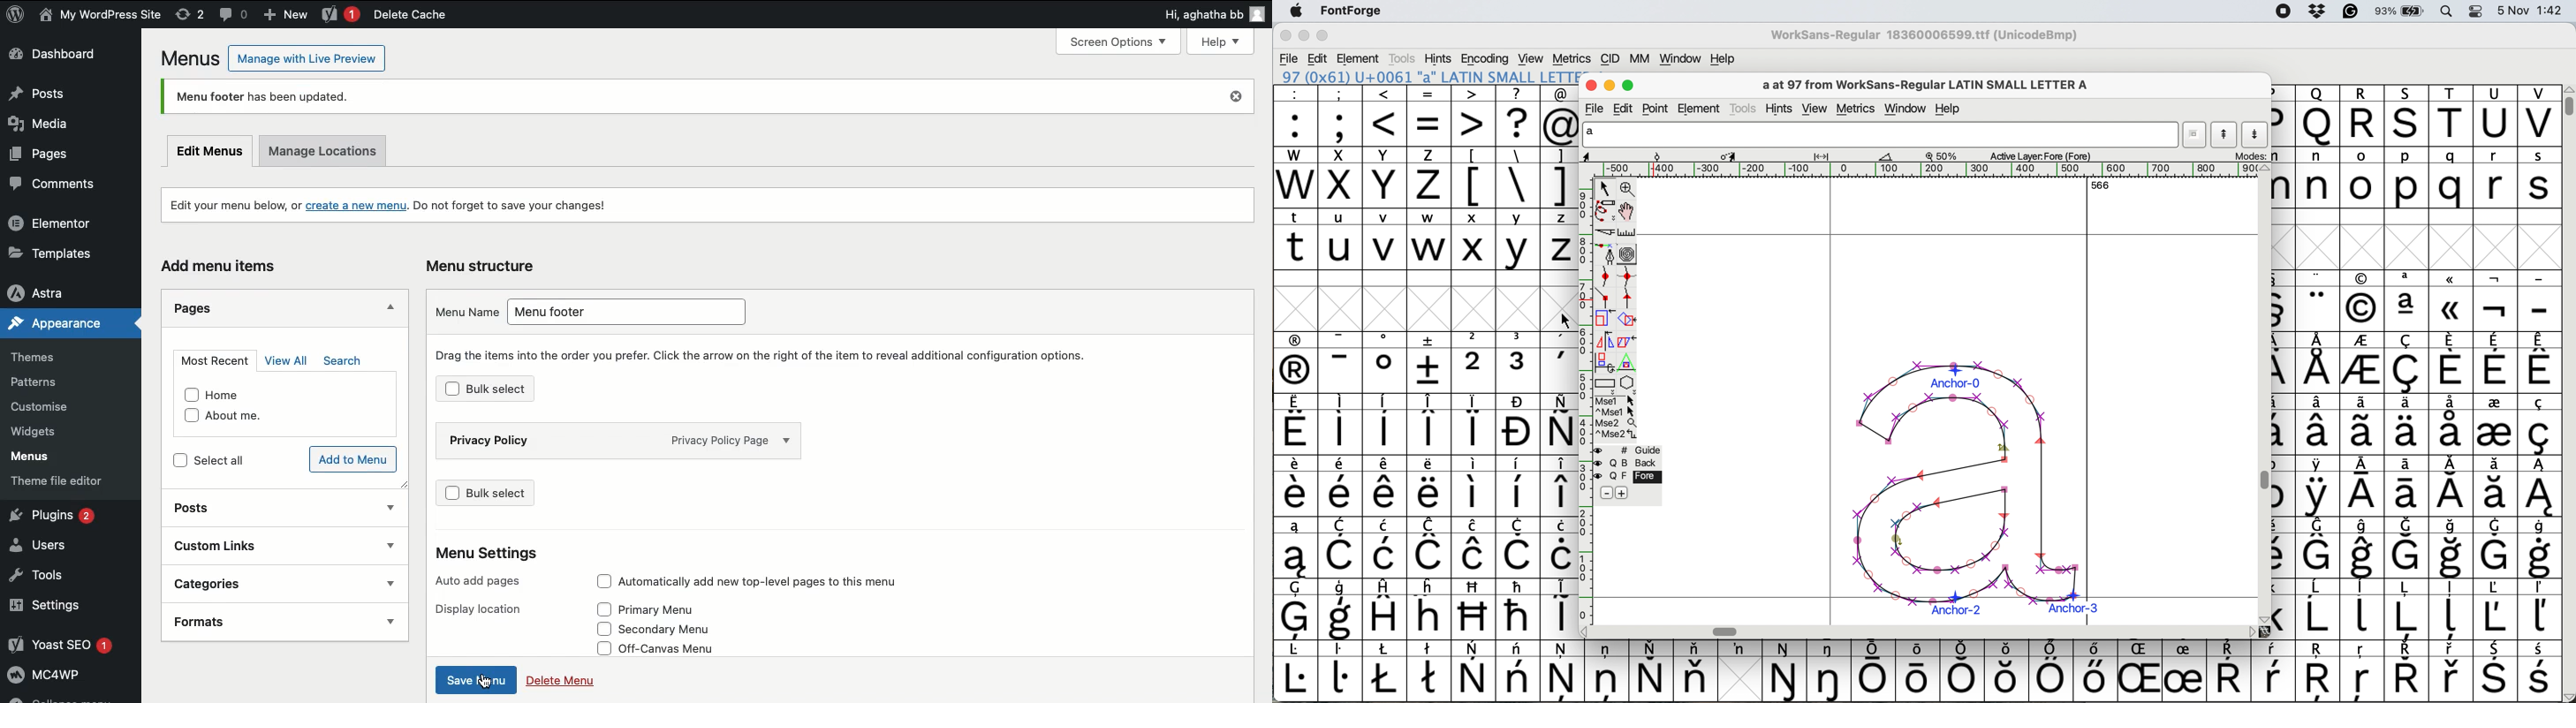 This screenshot has width=2576, height=728. What do you see at coordinates (189, 414) in the screenshot?
I see `checkbox` at bounding box center [189, 414].